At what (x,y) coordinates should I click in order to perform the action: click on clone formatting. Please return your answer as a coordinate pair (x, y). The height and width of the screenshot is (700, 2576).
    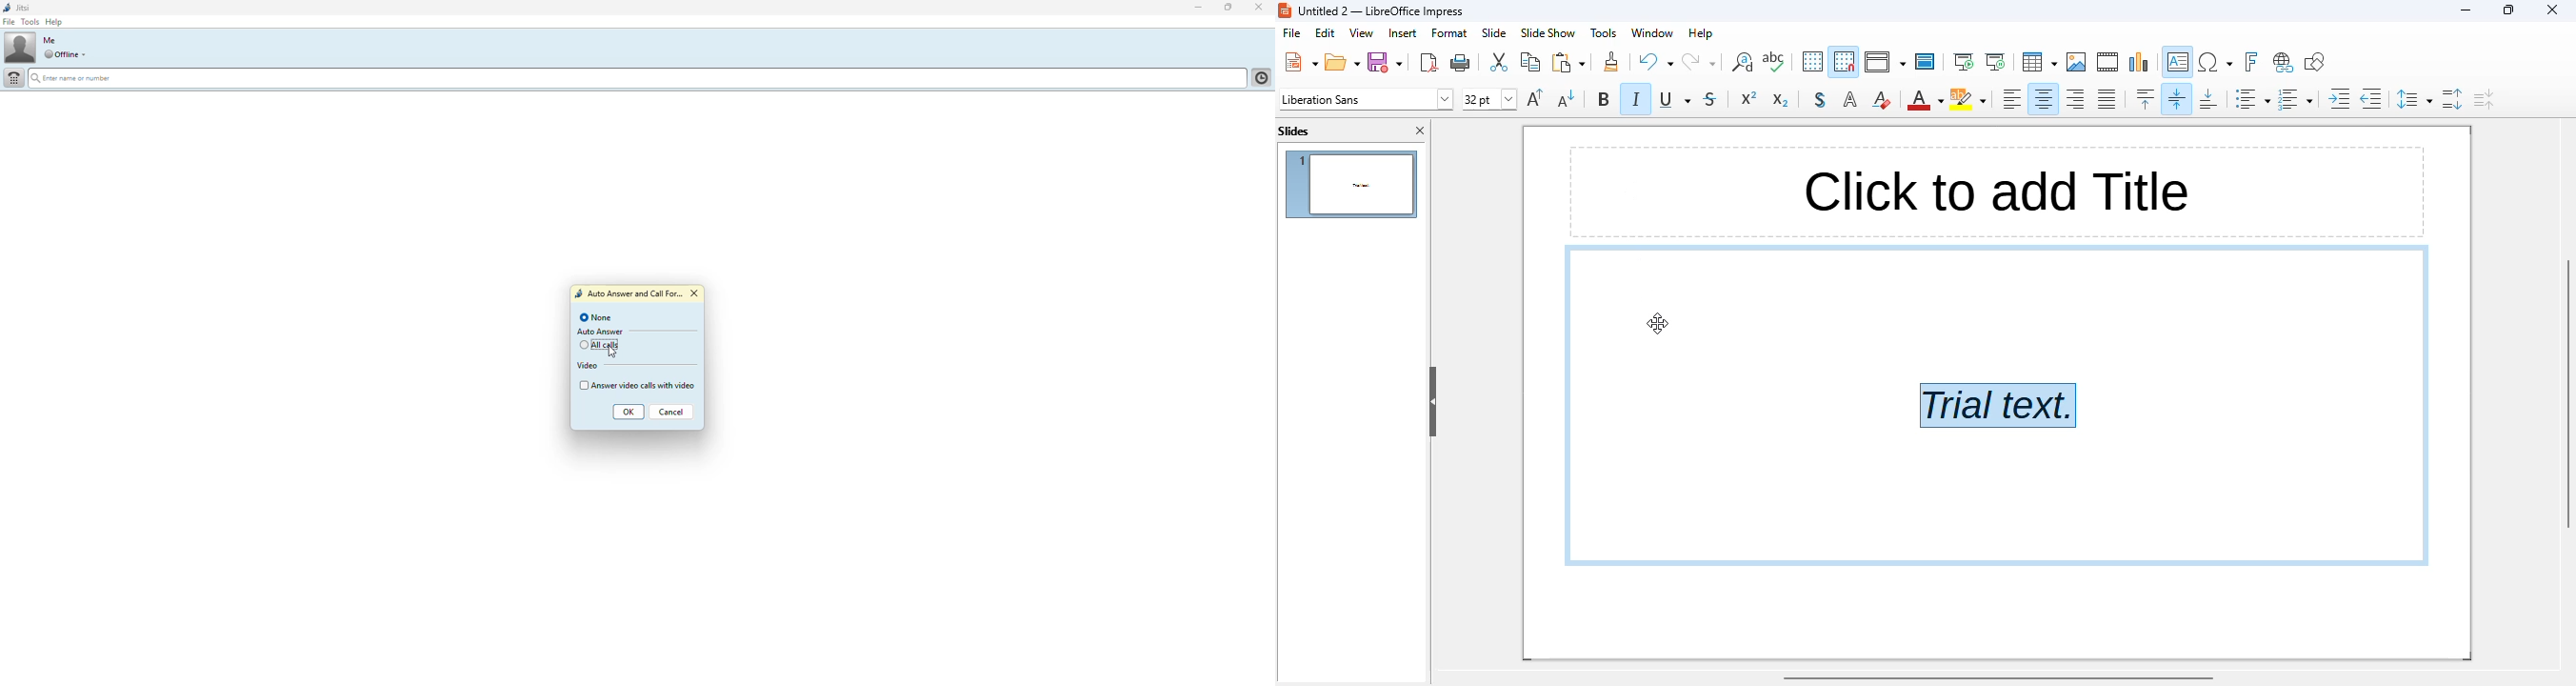
    Looking at the image, I should click on (1611, 61).